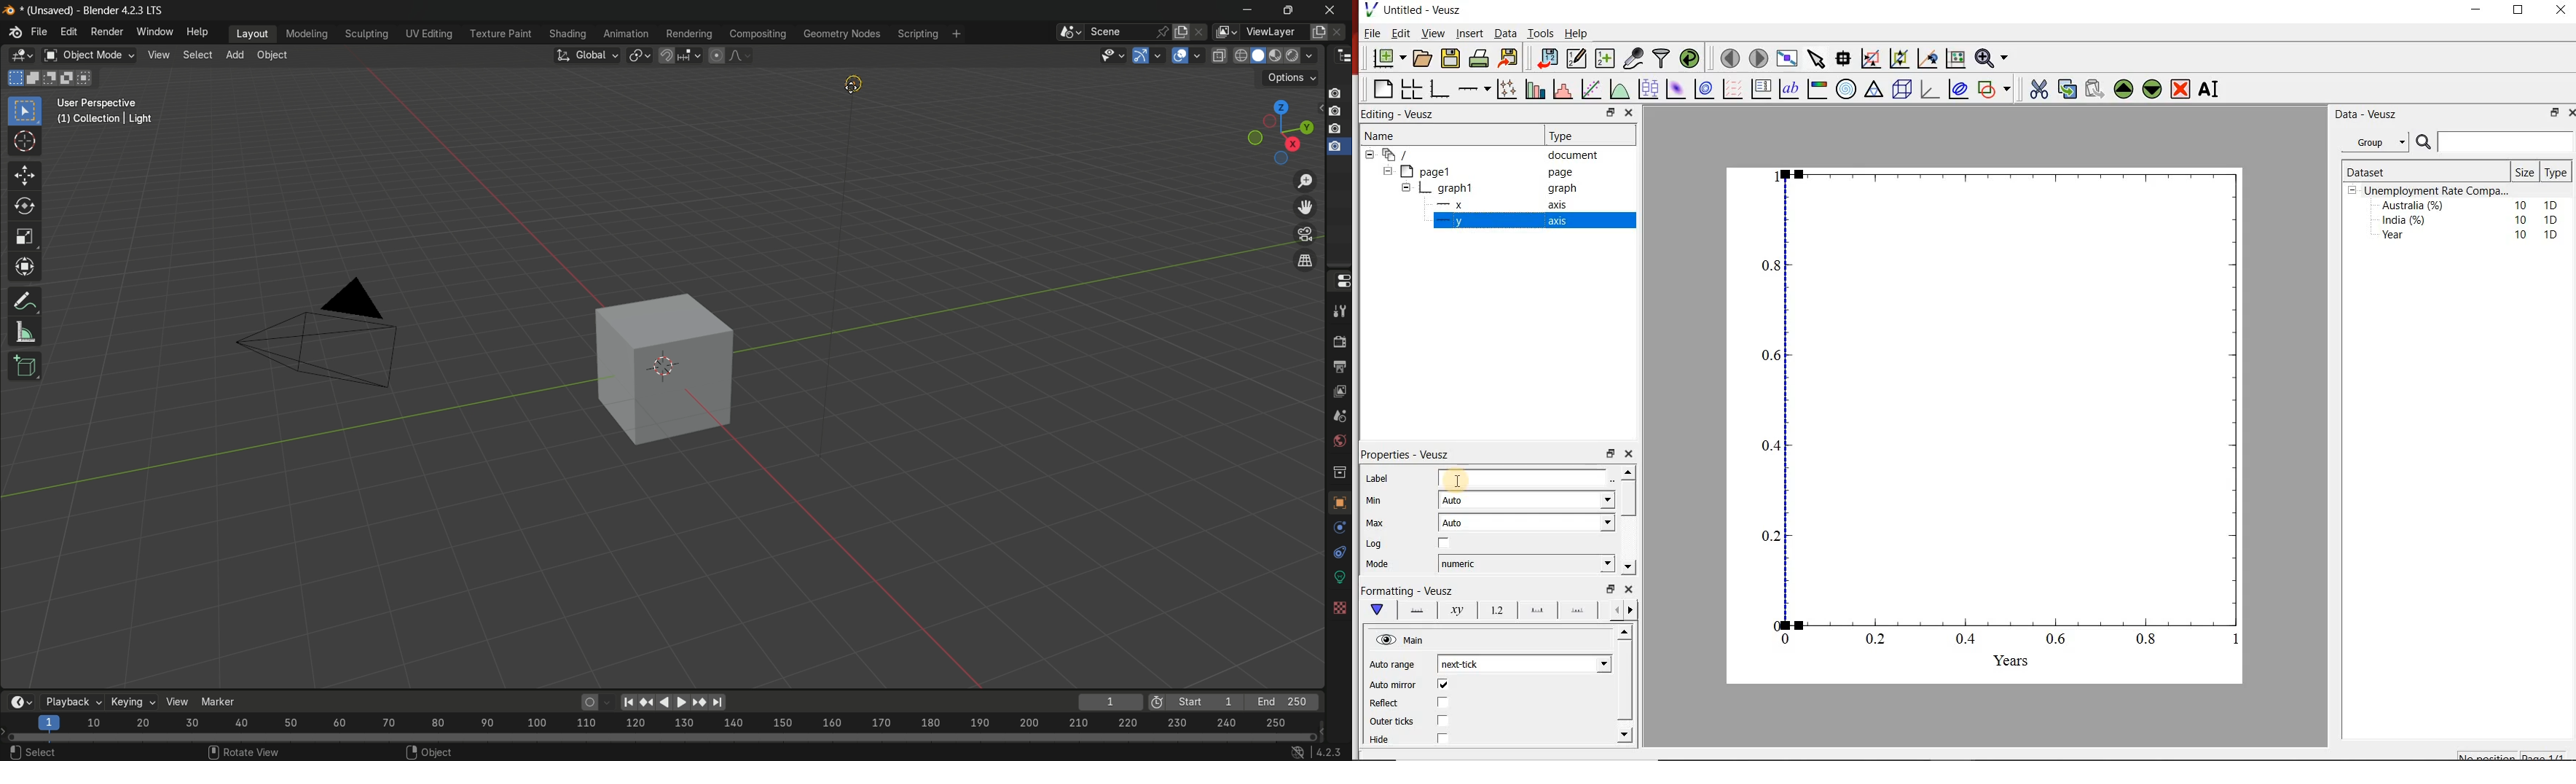  Describe the element at coordinates (108, 32) in the screenshot. I see `render menu` at that location.